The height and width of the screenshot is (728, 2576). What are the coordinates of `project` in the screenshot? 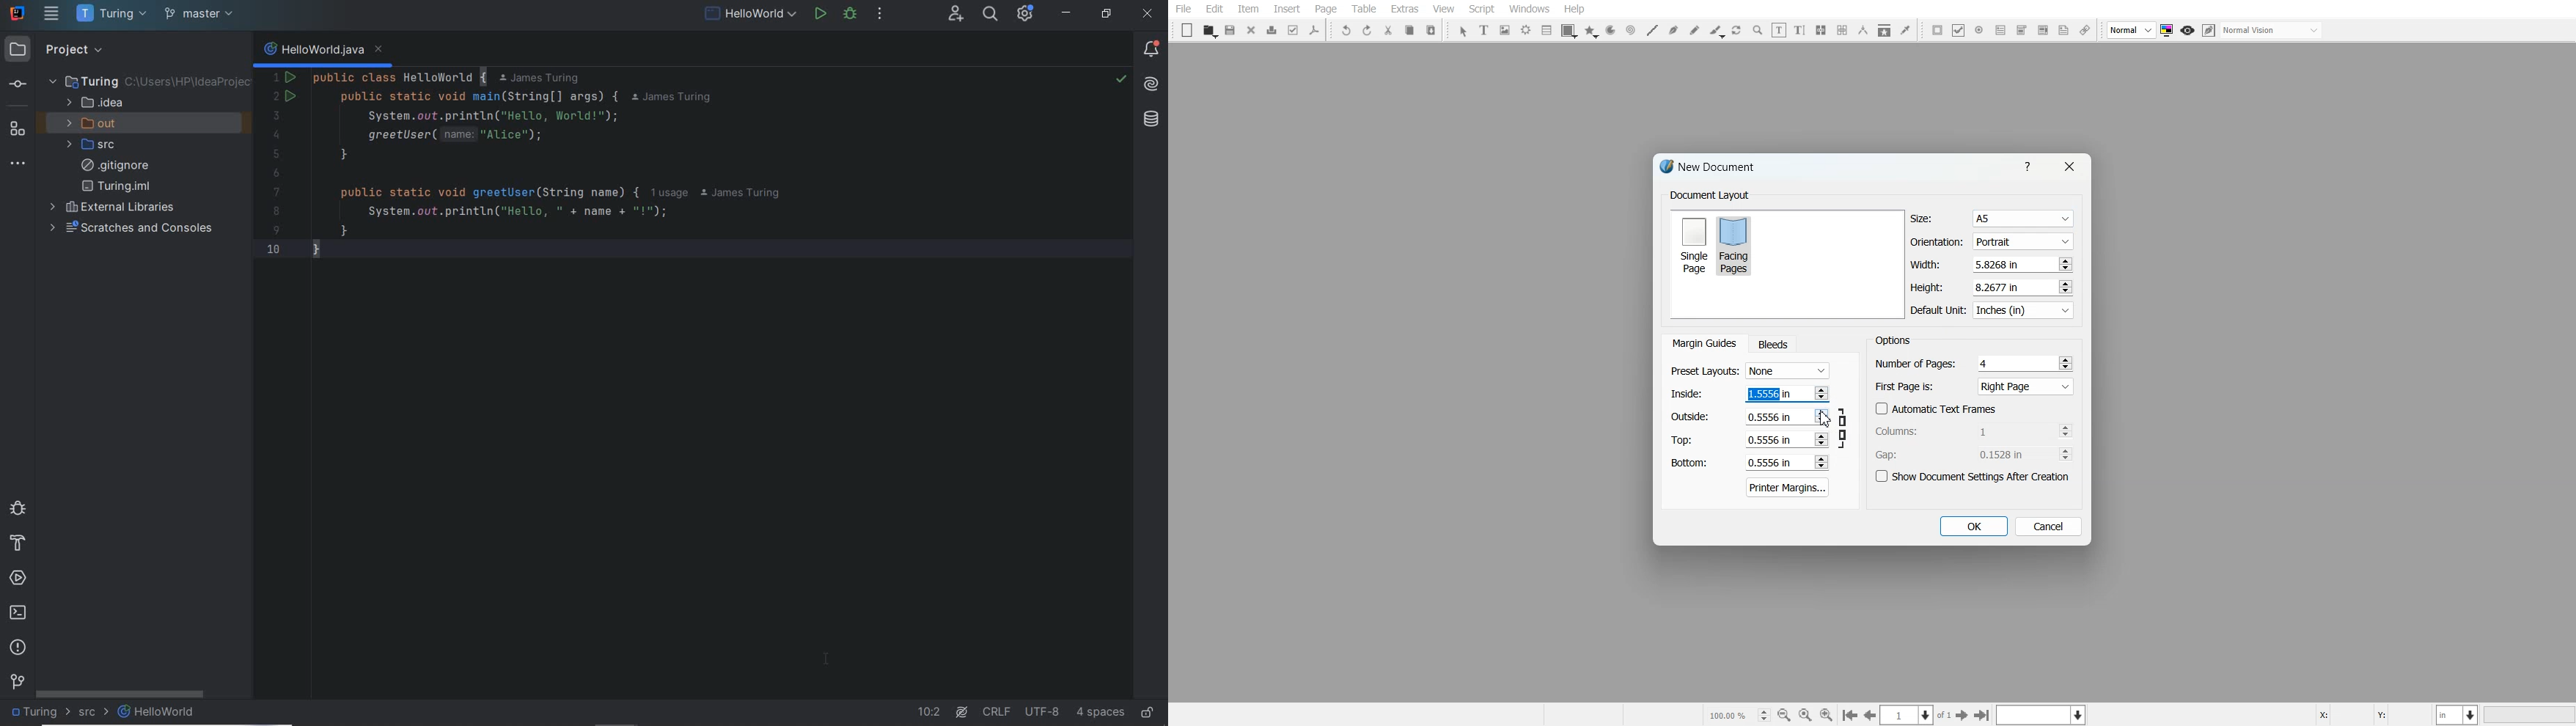 It's located at (83, 49).